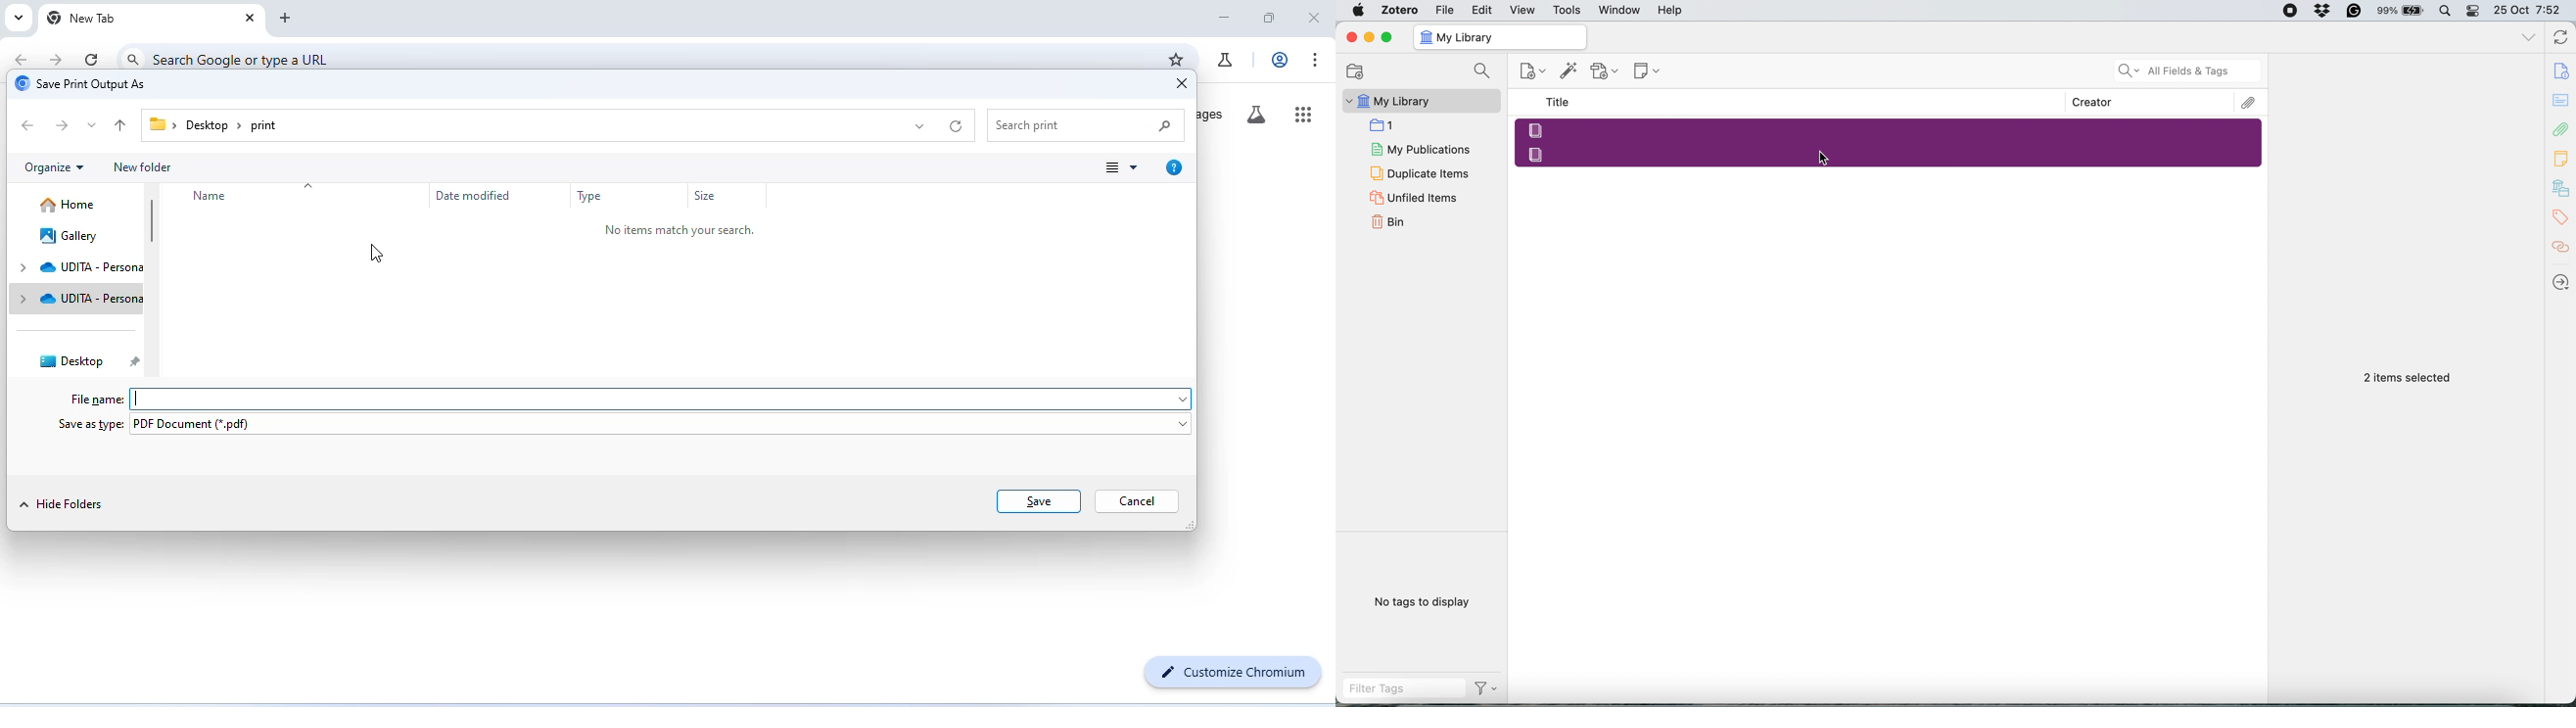  Describe the element at coordinates (2474, 10) in the screenshot. I see `Control Centre` at that location.